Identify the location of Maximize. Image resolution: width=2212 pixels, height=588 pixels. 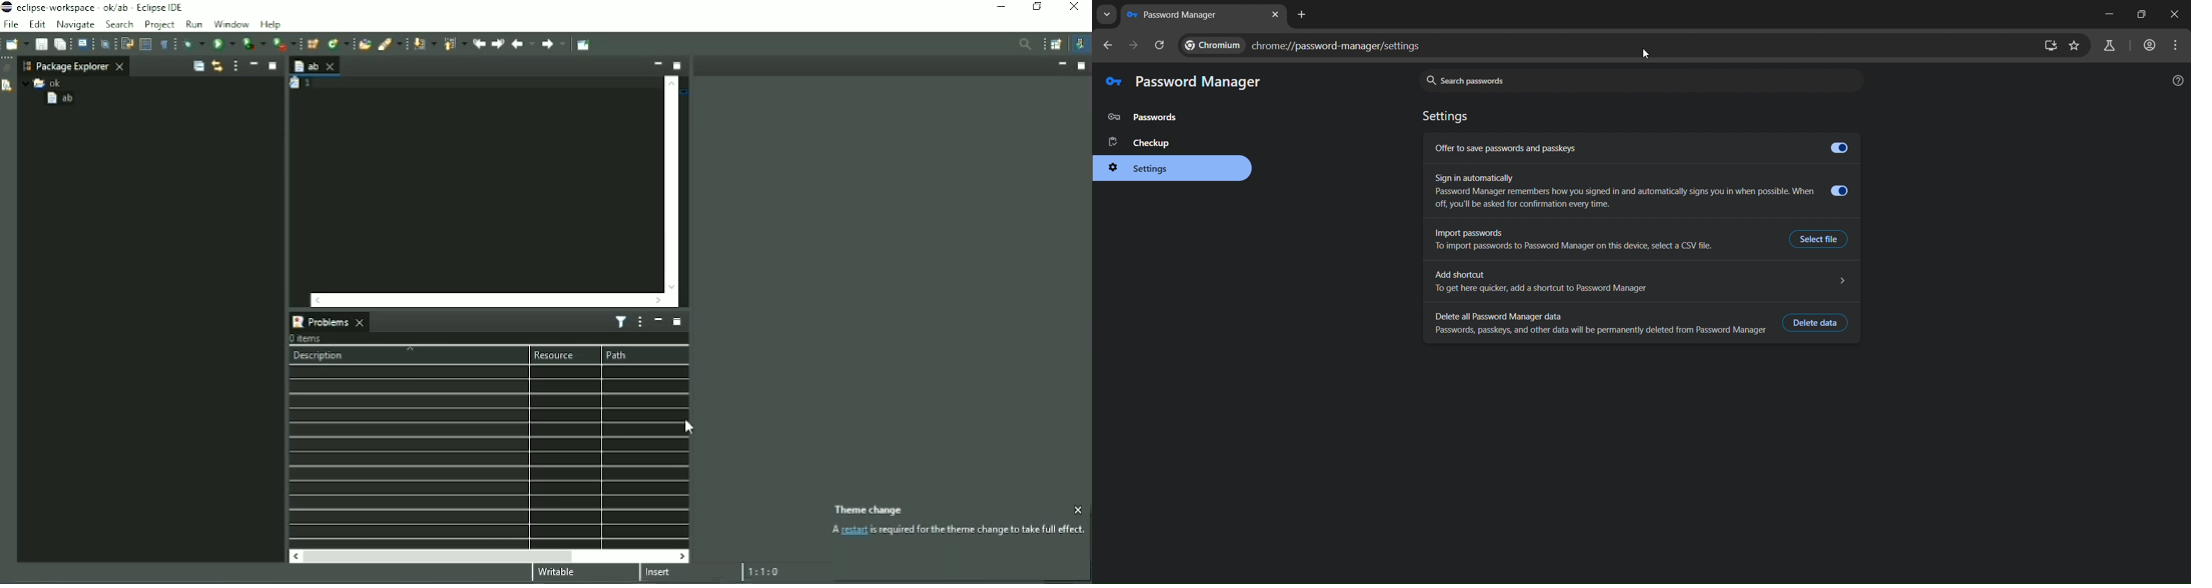
(677, 322).